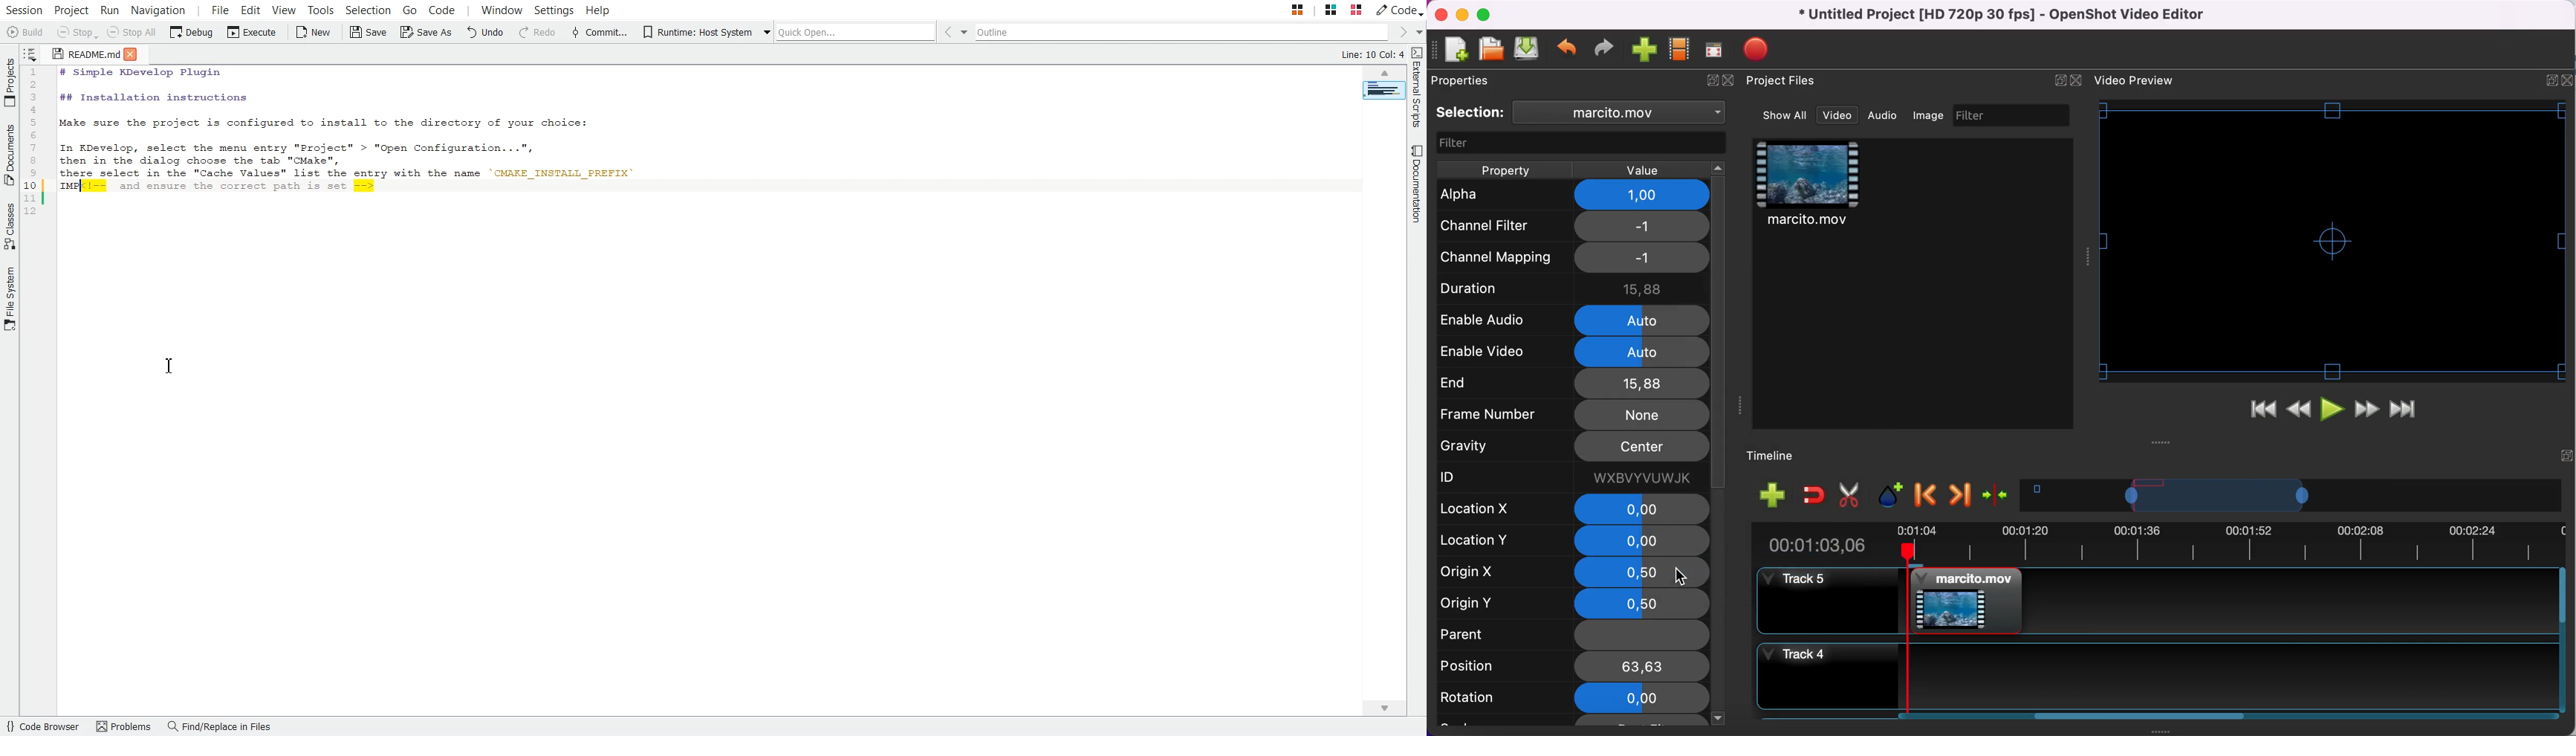 The image size is (2576, 756). What do you see at coordinates (1927, 495) in the screenshot?
I see `previous marker` at bounding box center [1927, 495].